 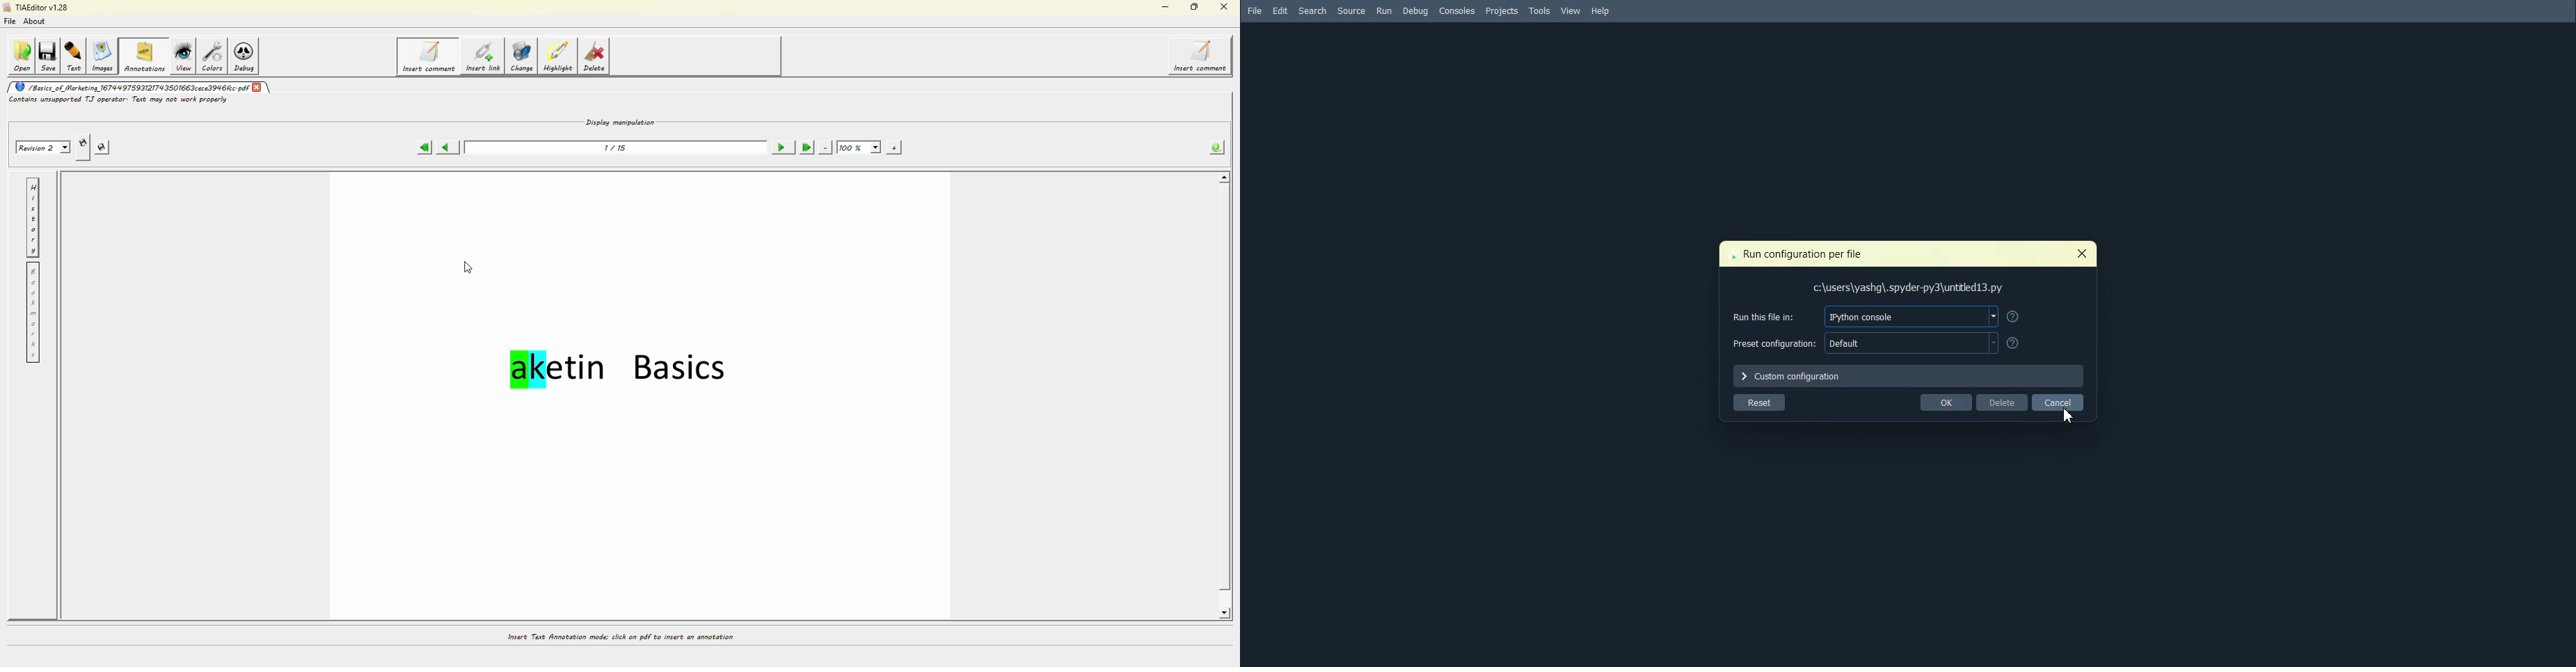 I want to click on next page, so click(x=782, y=147).